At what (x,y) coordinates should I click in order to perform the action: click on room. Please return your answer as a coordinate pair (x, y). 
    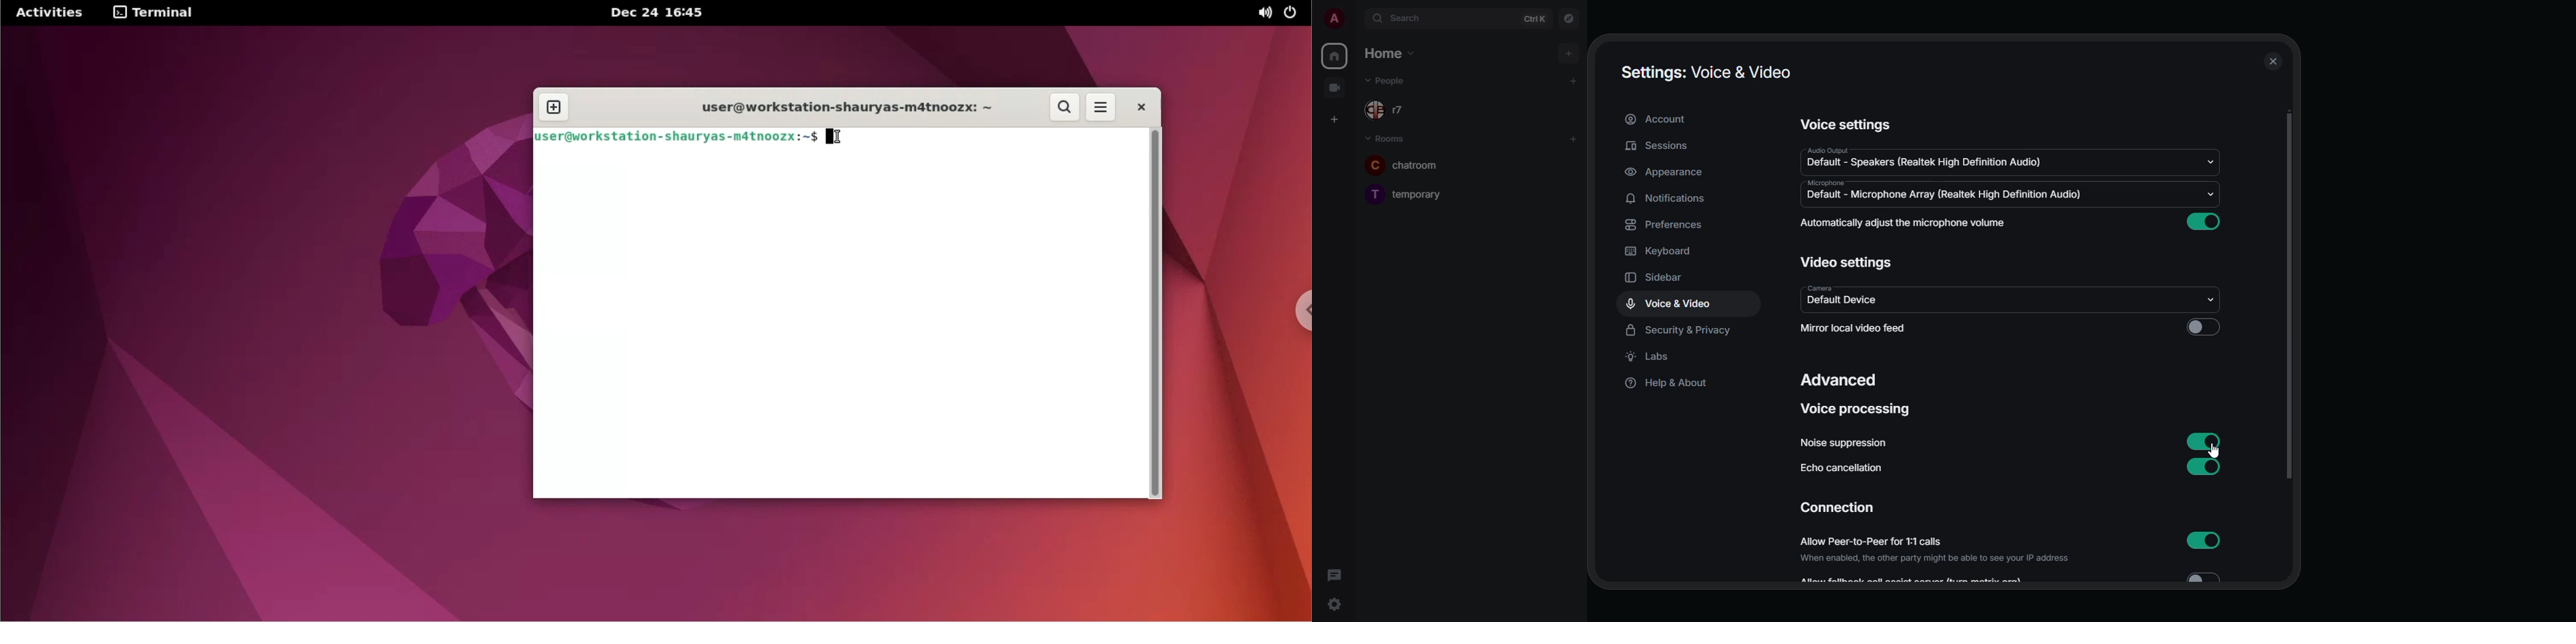
    Looking at the image, I should click on (1401, 167).